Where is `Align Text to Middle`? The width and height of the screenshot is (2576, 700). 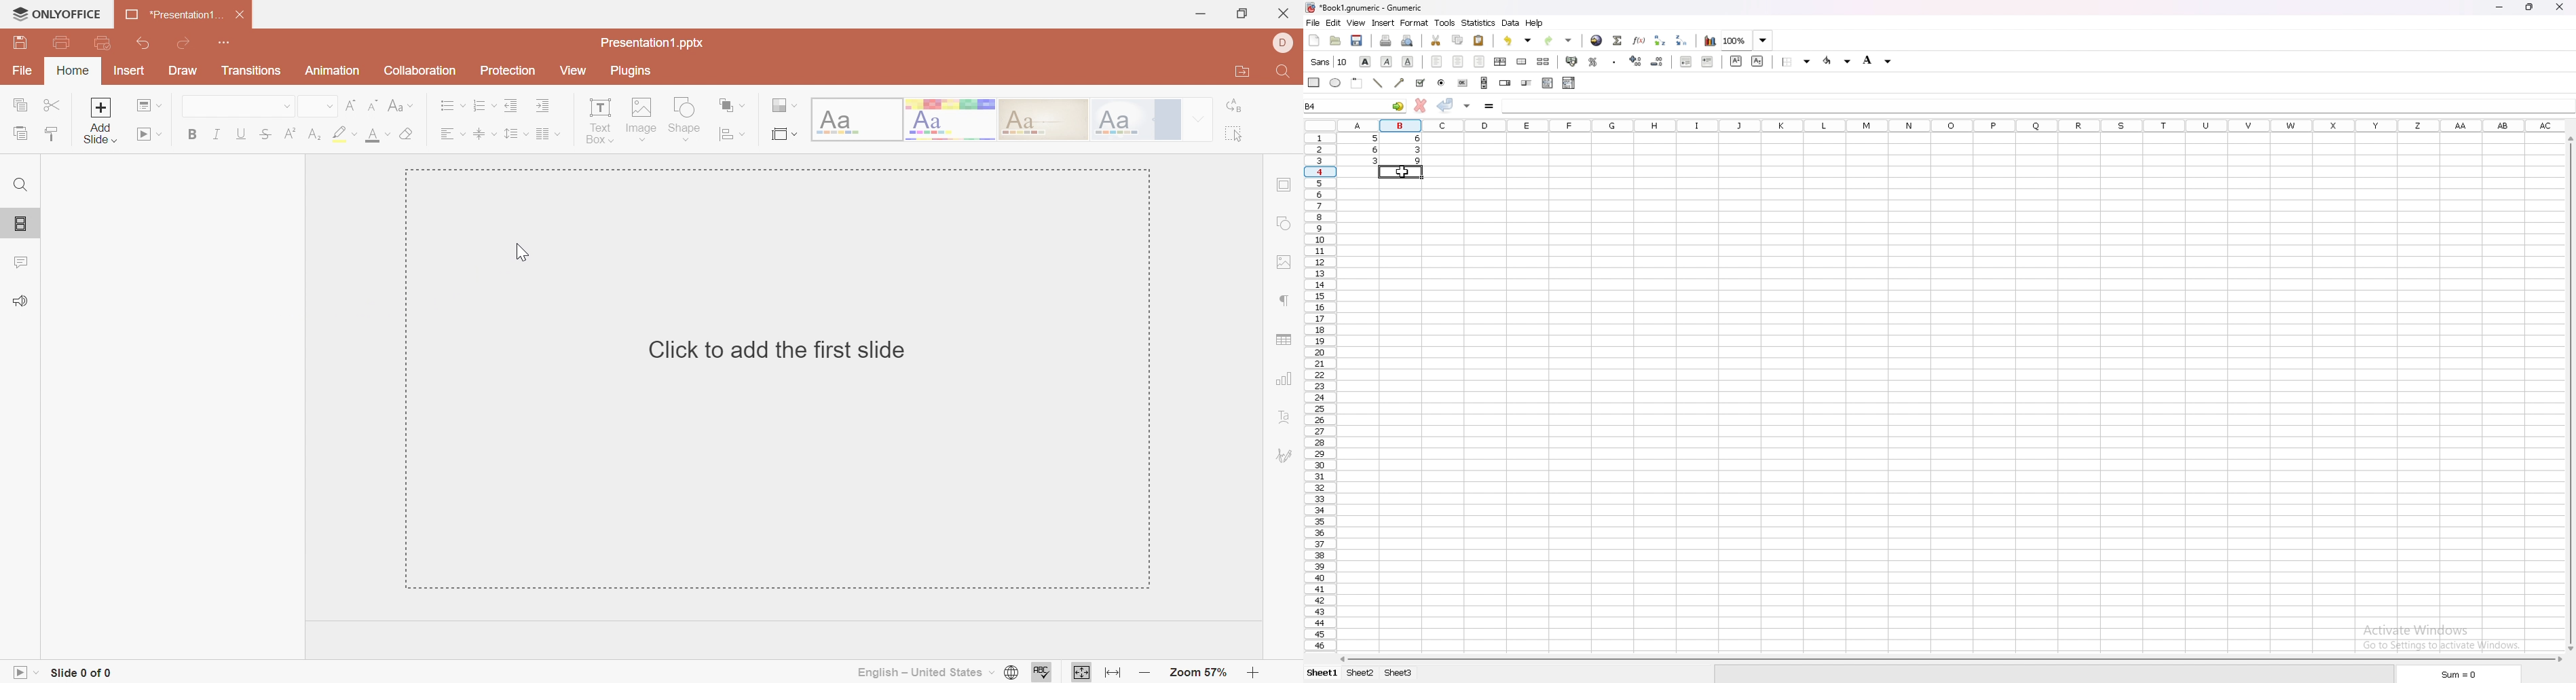 Align Text to Middle is located at coordinates (480, 135).